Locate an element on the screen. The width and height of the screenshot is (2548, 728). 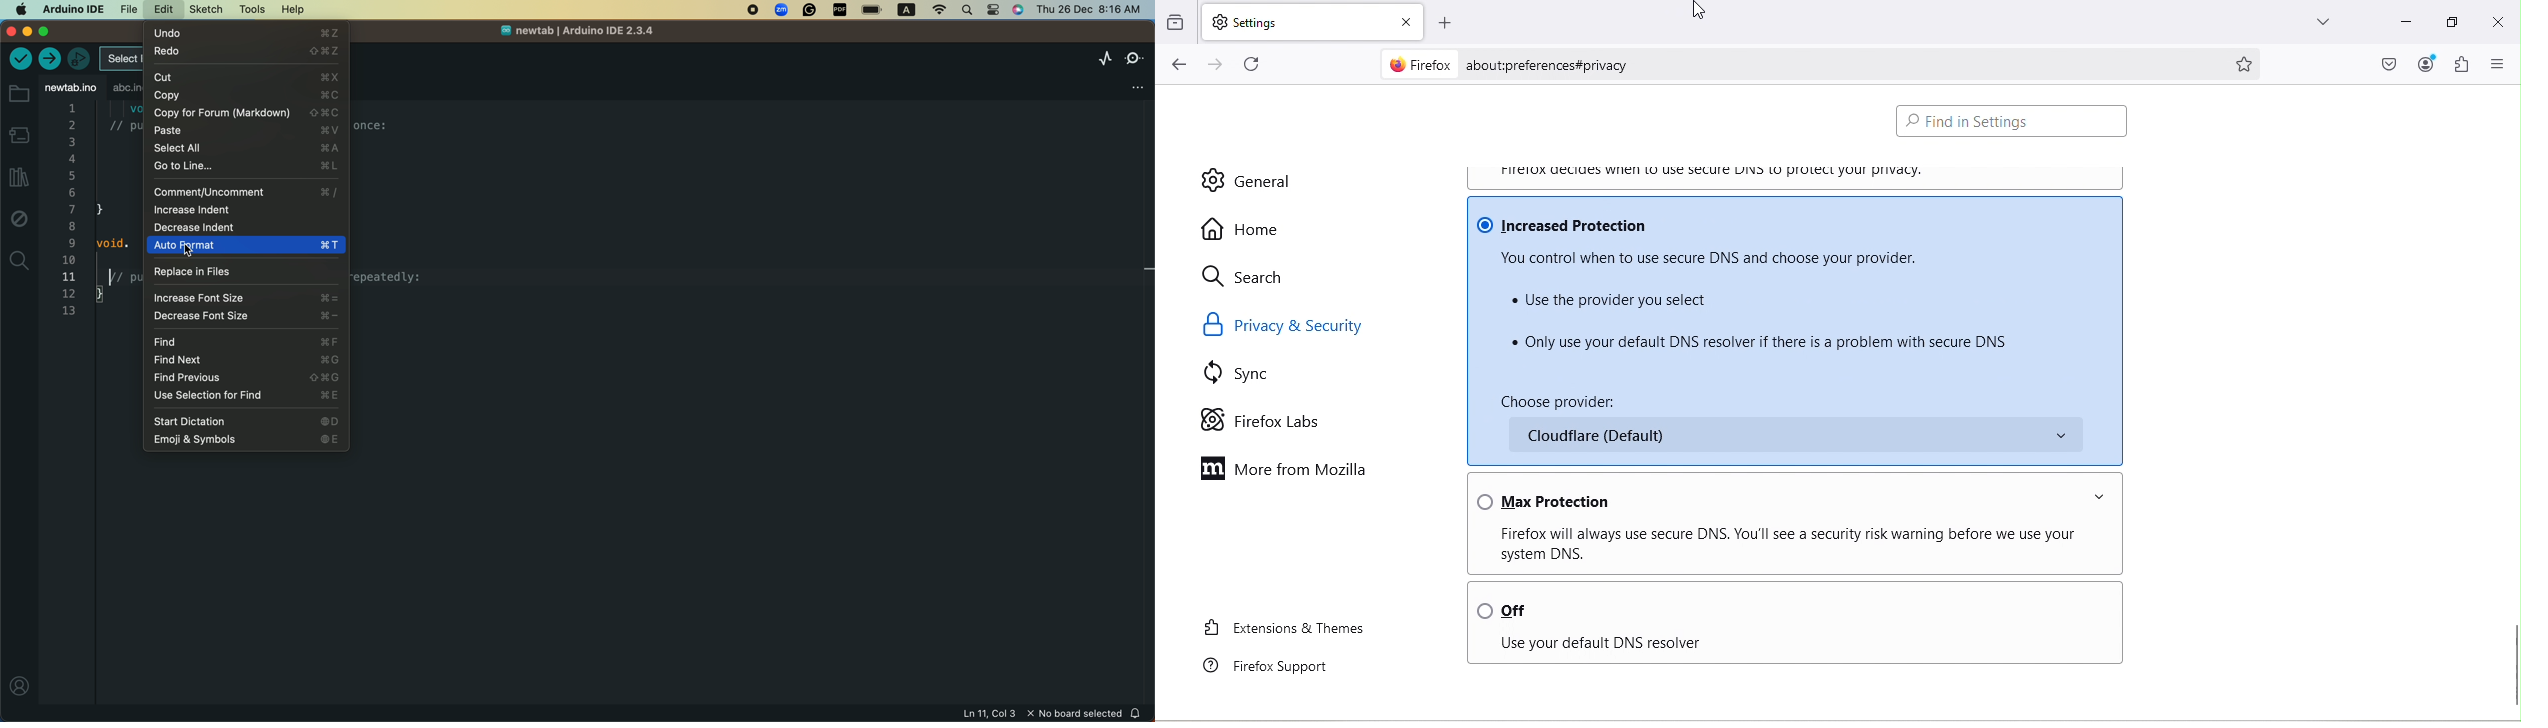
Open application menu is located at coordinates (2496, 64).